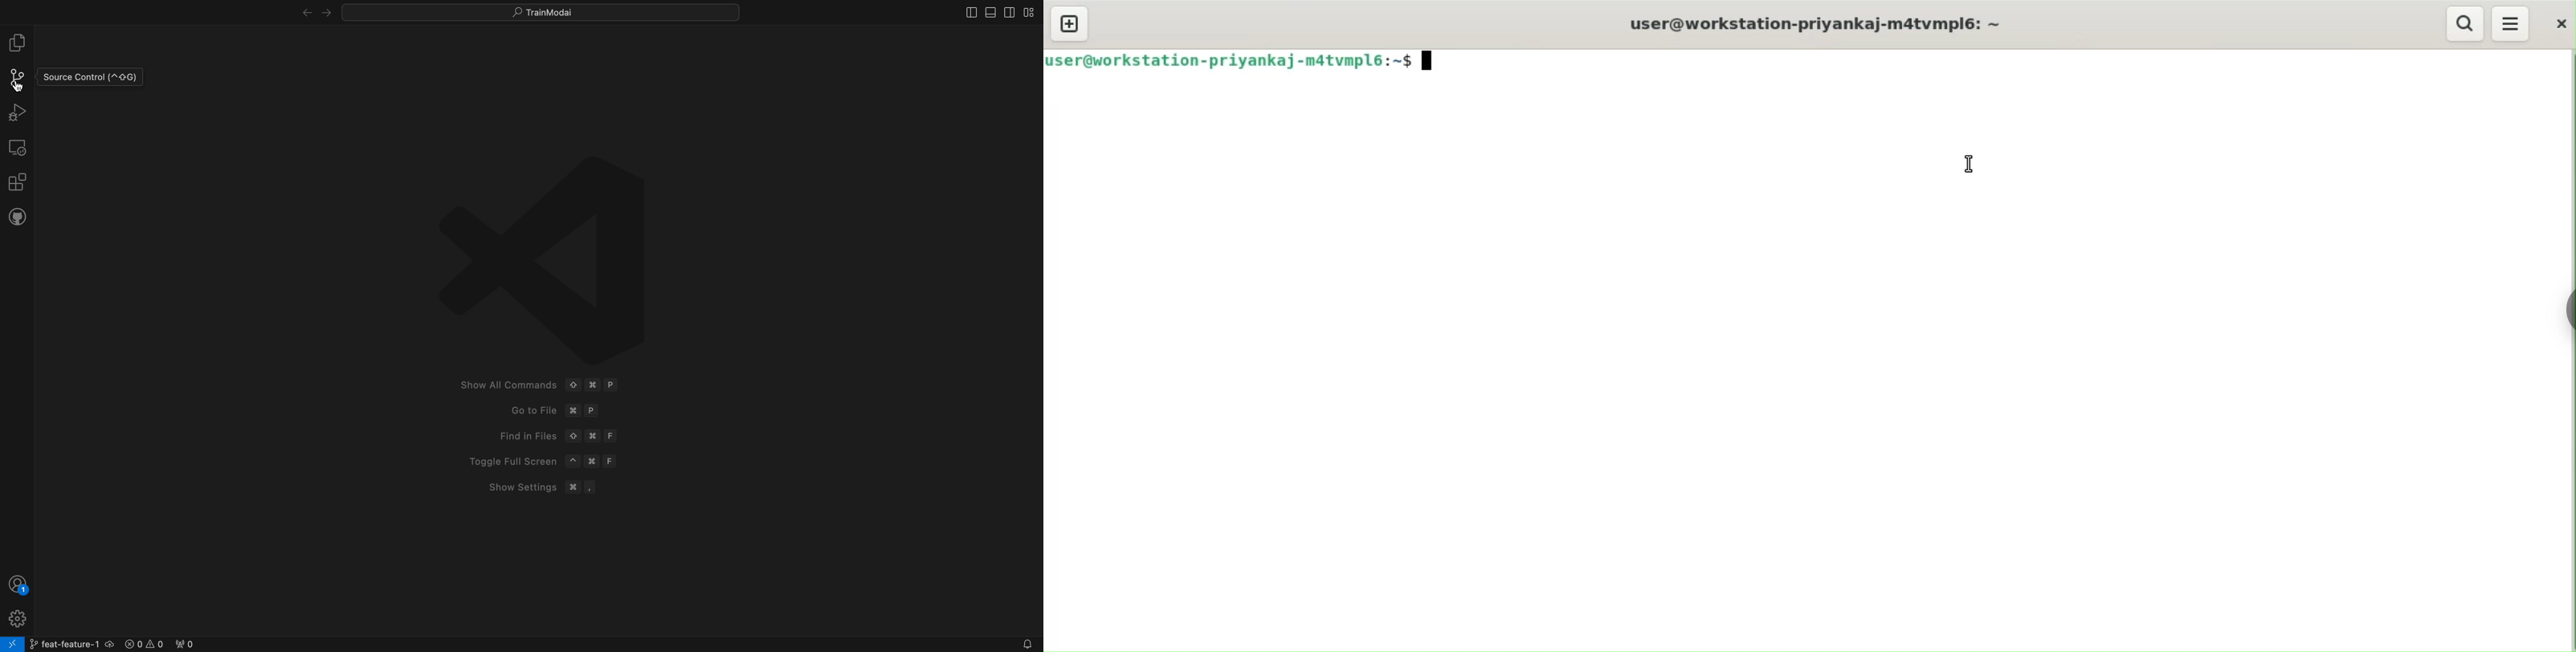 The width and height of the screenshot is (2576, 672). Describe the element at coordinates (573, 436) in the screenshot. I see `Up` at that location.